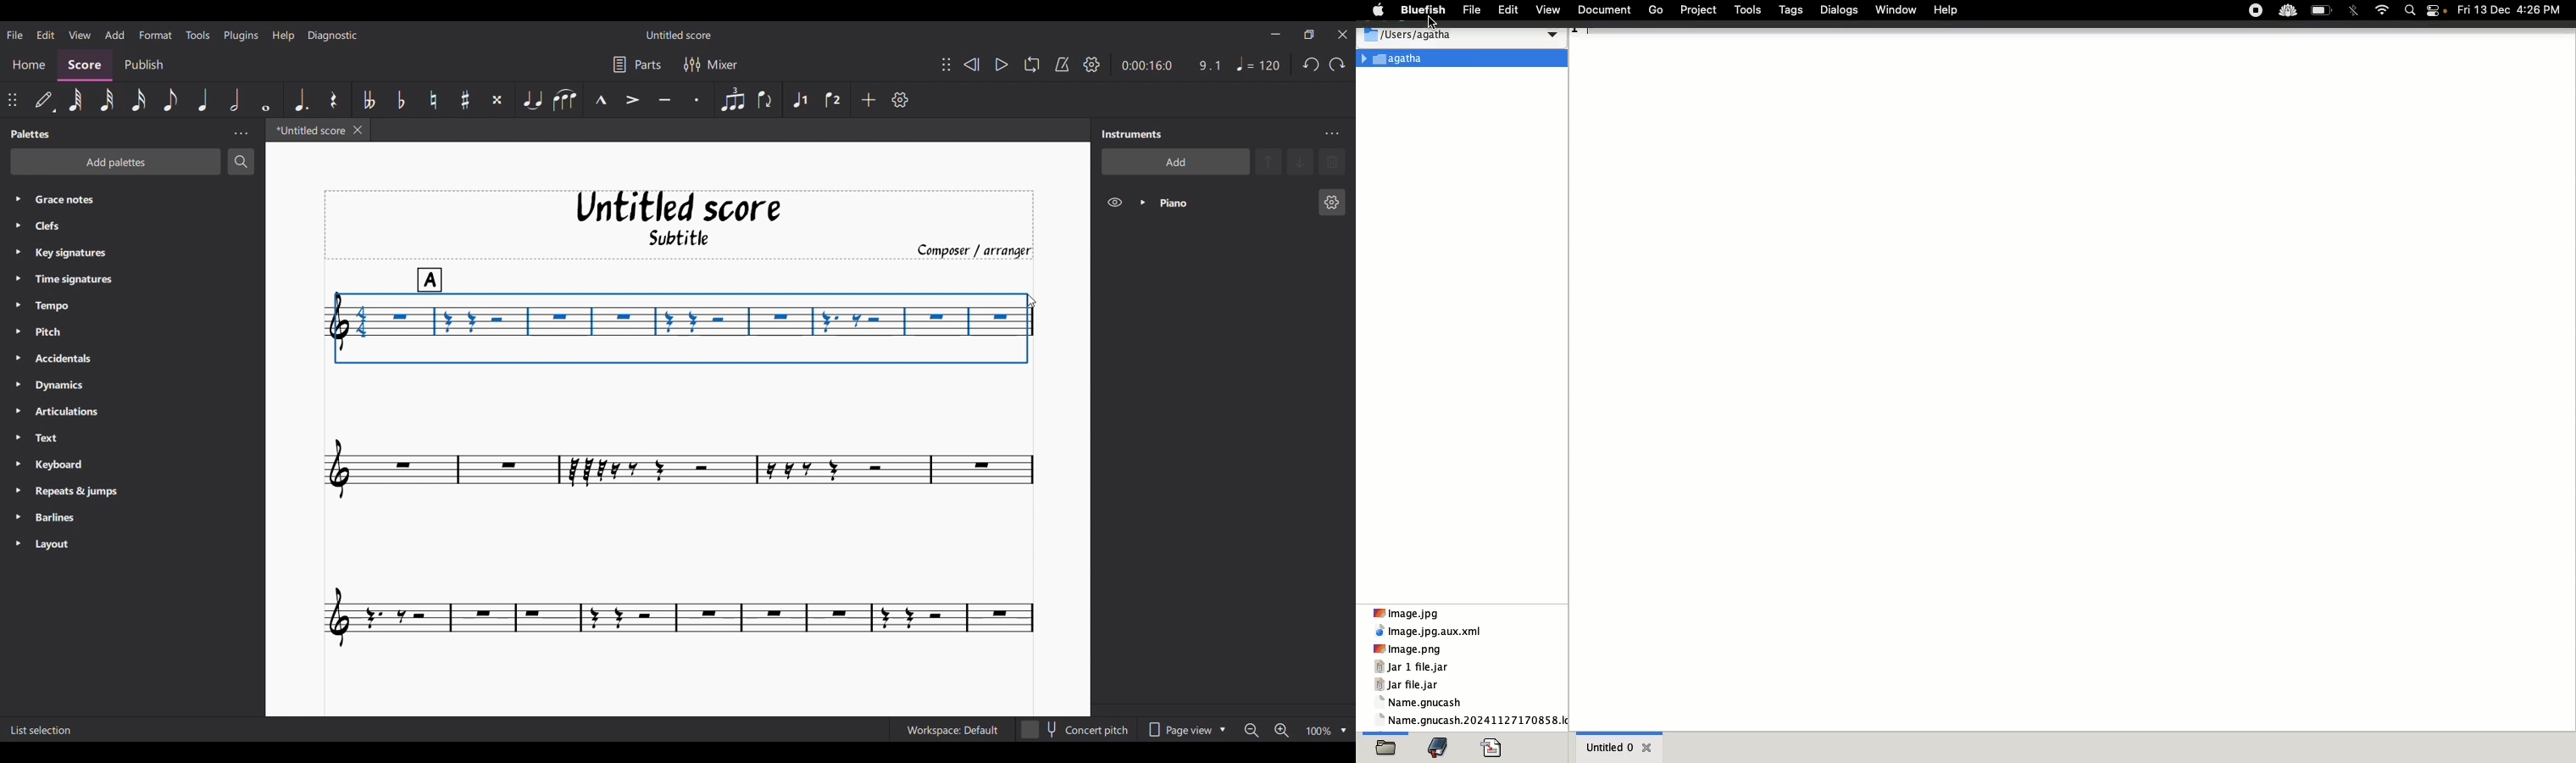 This screenshot has width=2576, height=784. What do you see at coordinates (32, 134) in the screenshot?
I see `Palette title` at bounding box center [32, 134].